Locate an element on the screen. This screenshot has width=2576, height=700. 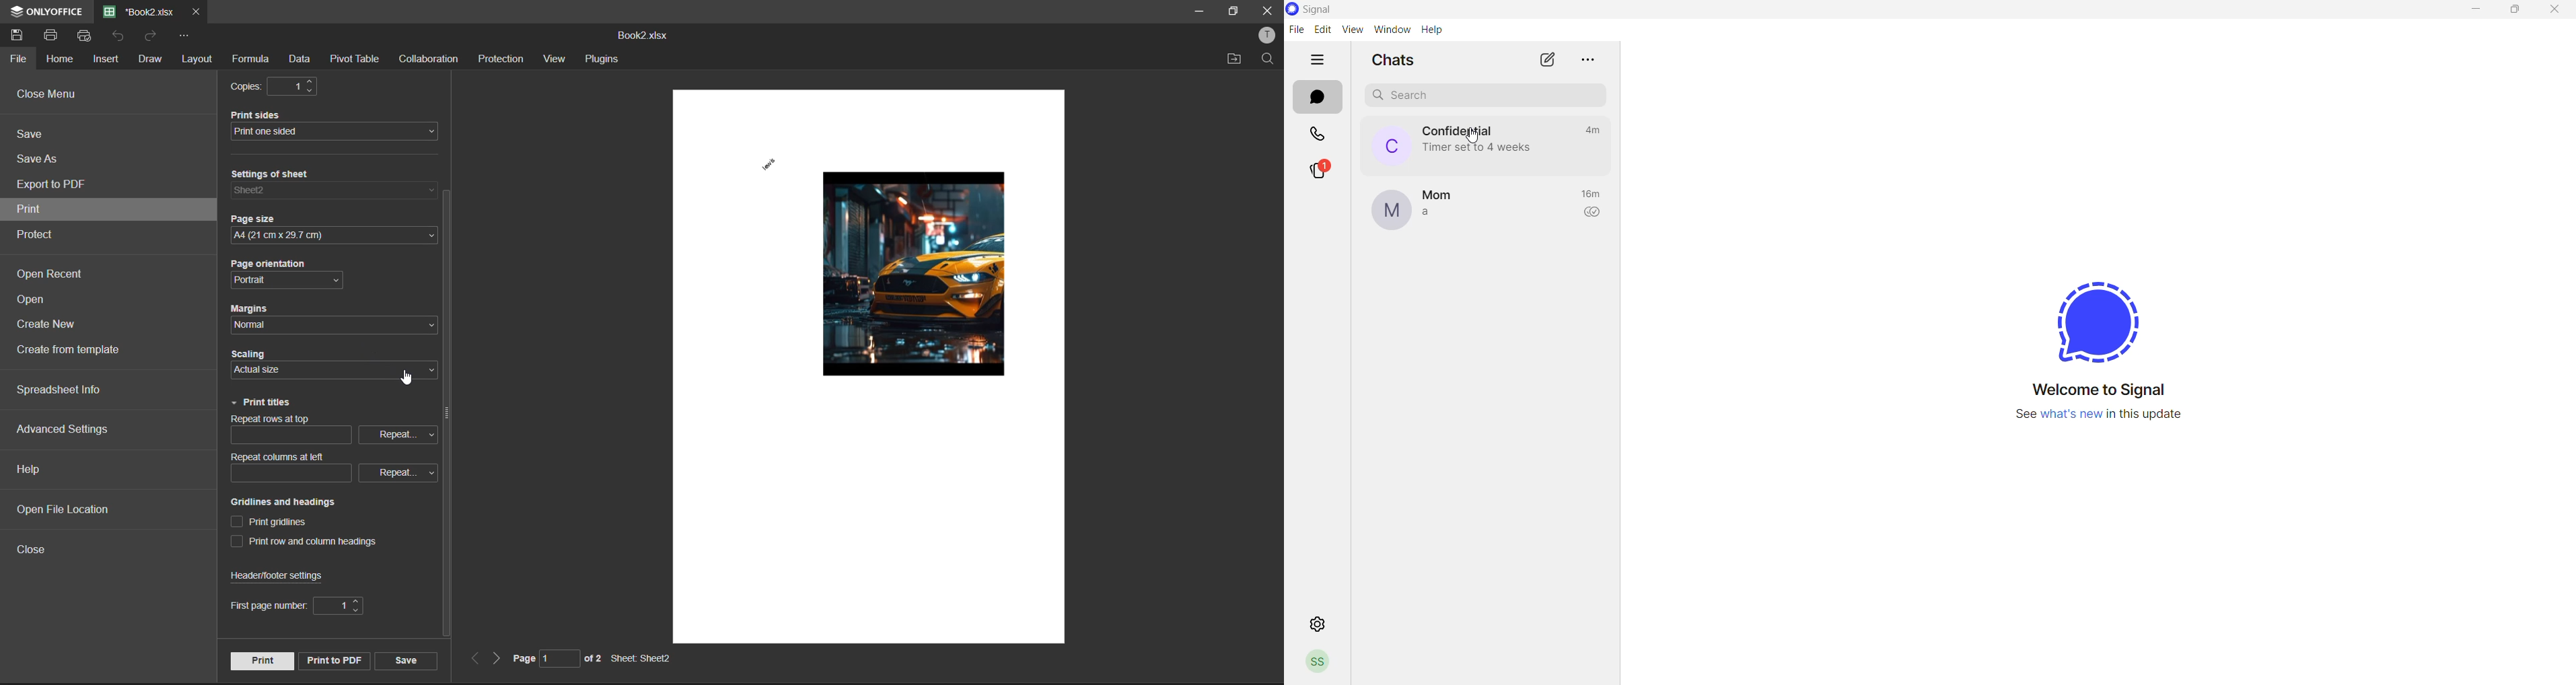
repeat rows at top is located at coordinates (282, 419).